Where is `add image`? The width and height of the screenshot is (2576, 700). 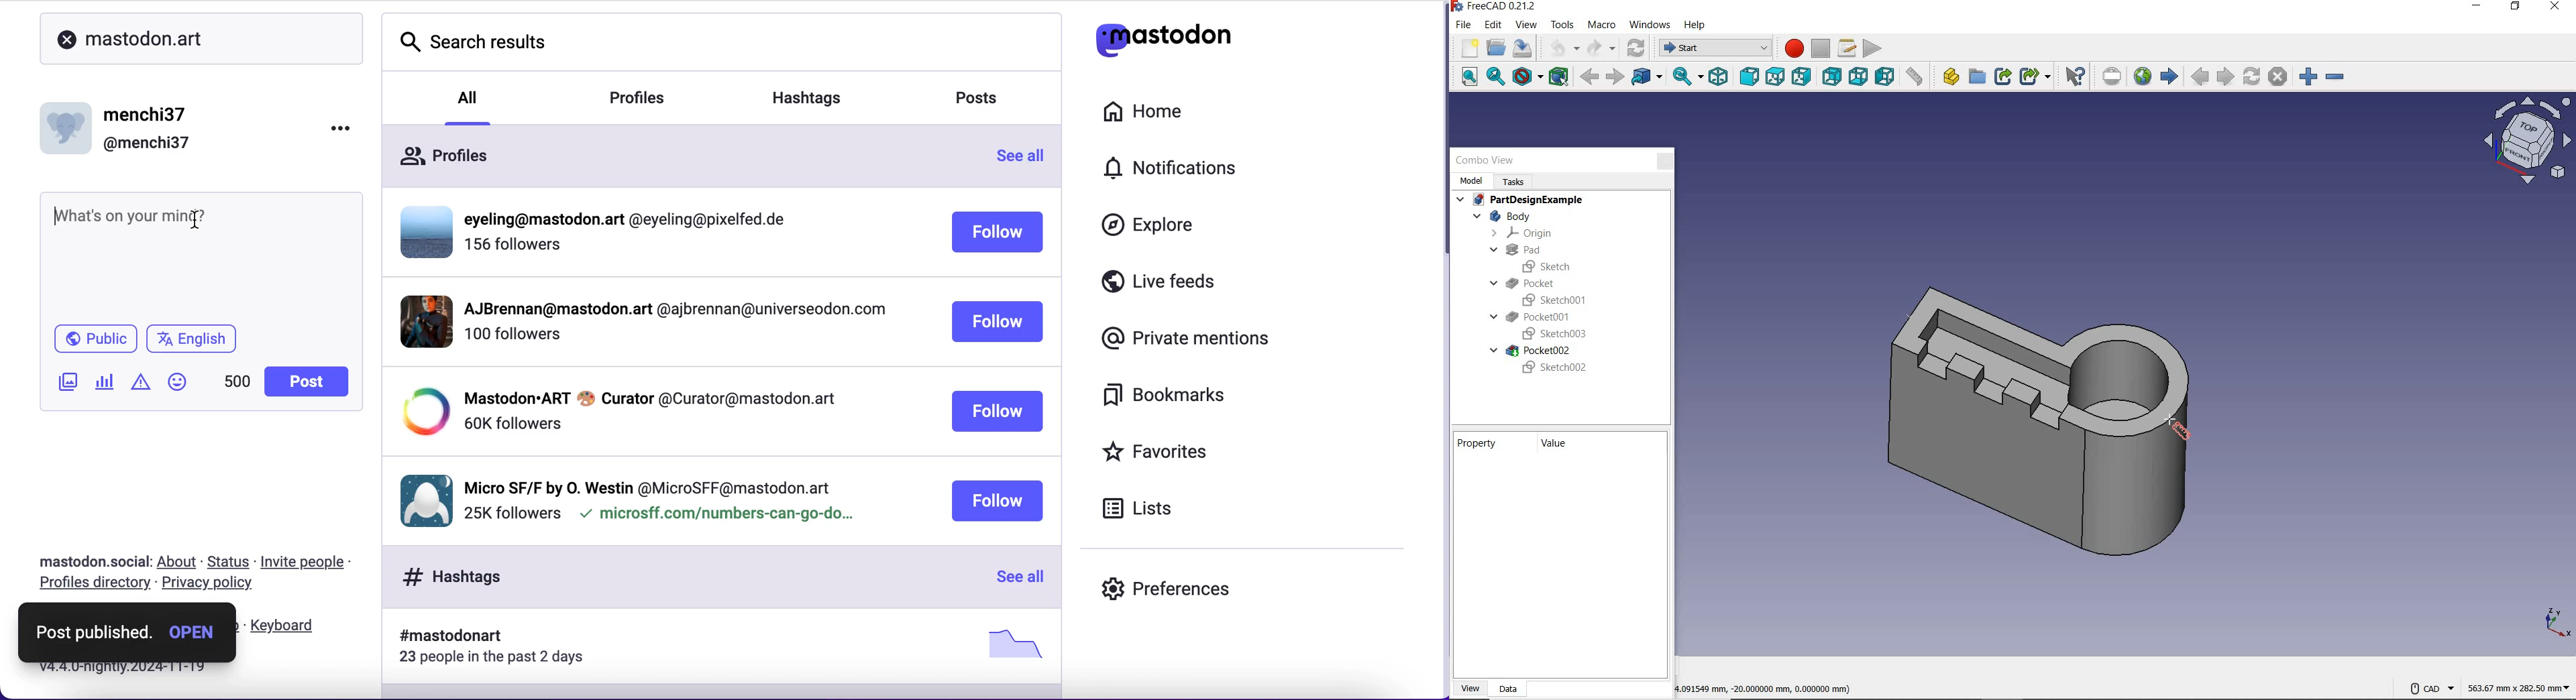
add image is located at coordinates (65, 382).